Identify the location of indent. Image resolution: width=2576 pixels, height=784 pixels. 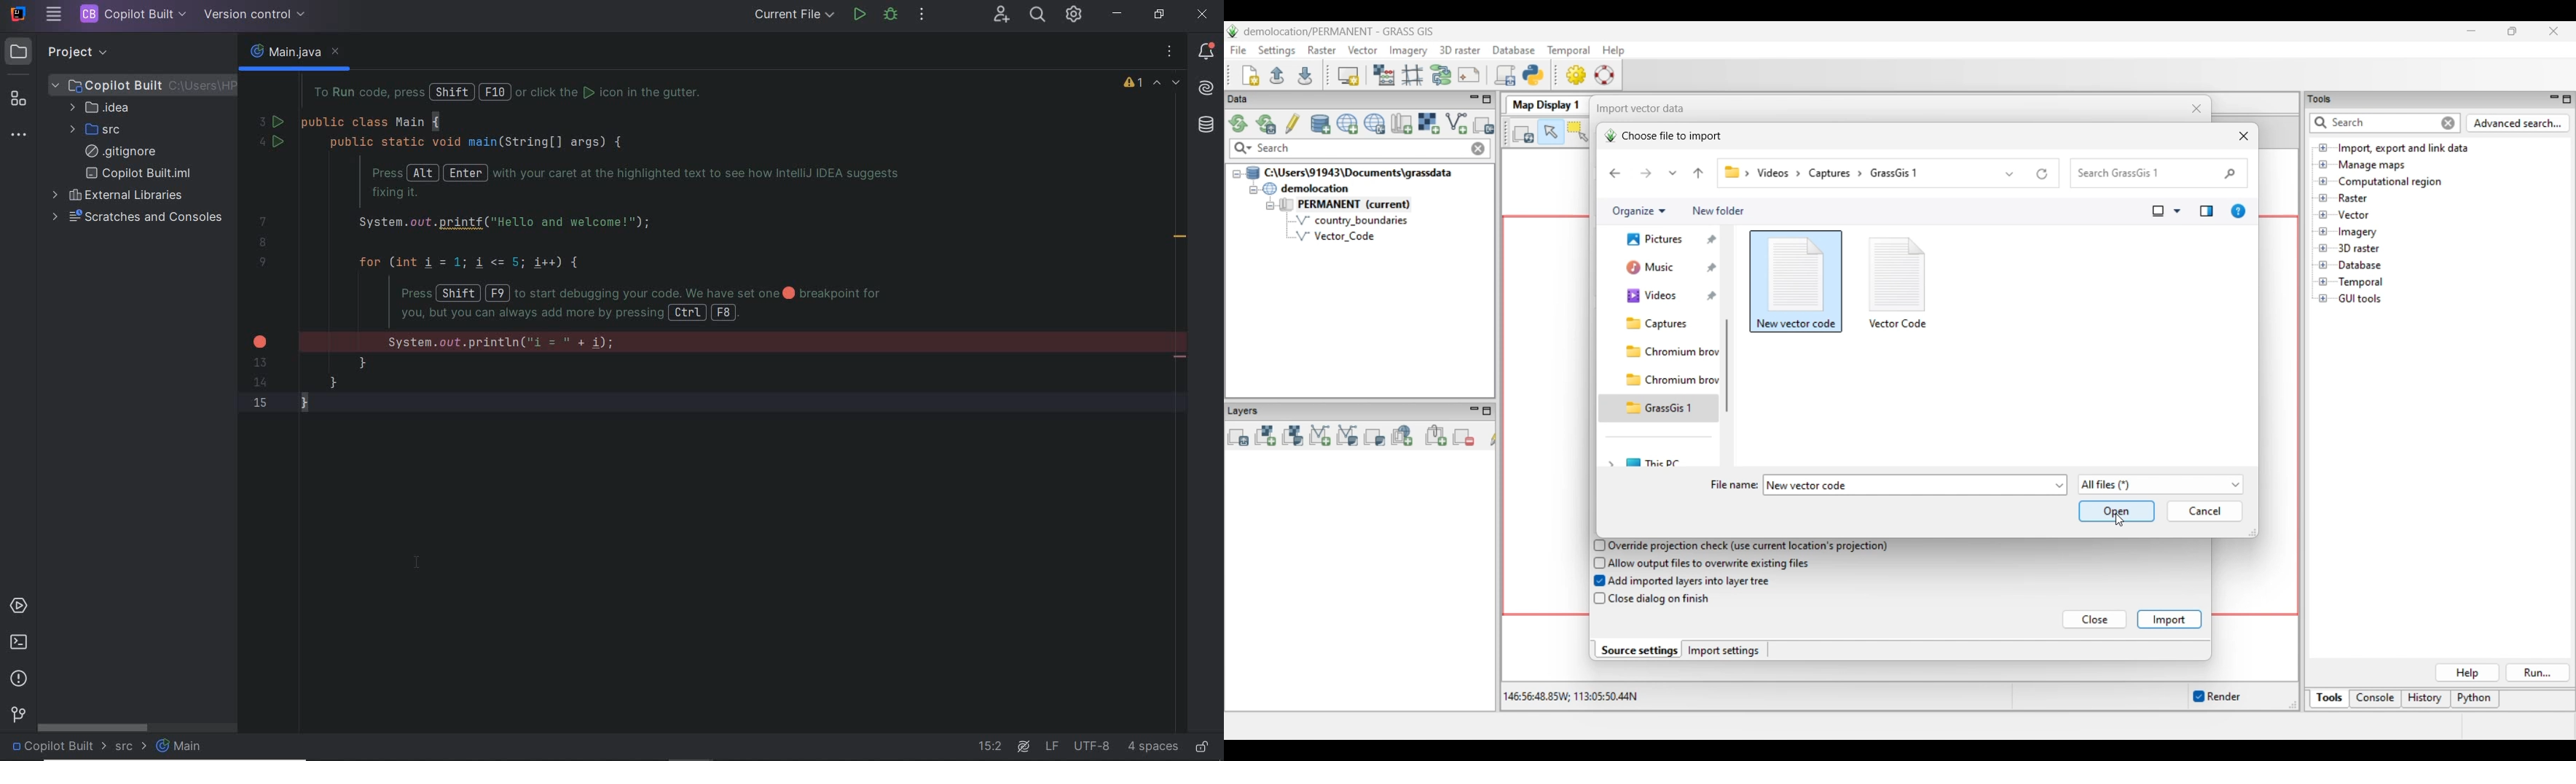
(1151, 747).